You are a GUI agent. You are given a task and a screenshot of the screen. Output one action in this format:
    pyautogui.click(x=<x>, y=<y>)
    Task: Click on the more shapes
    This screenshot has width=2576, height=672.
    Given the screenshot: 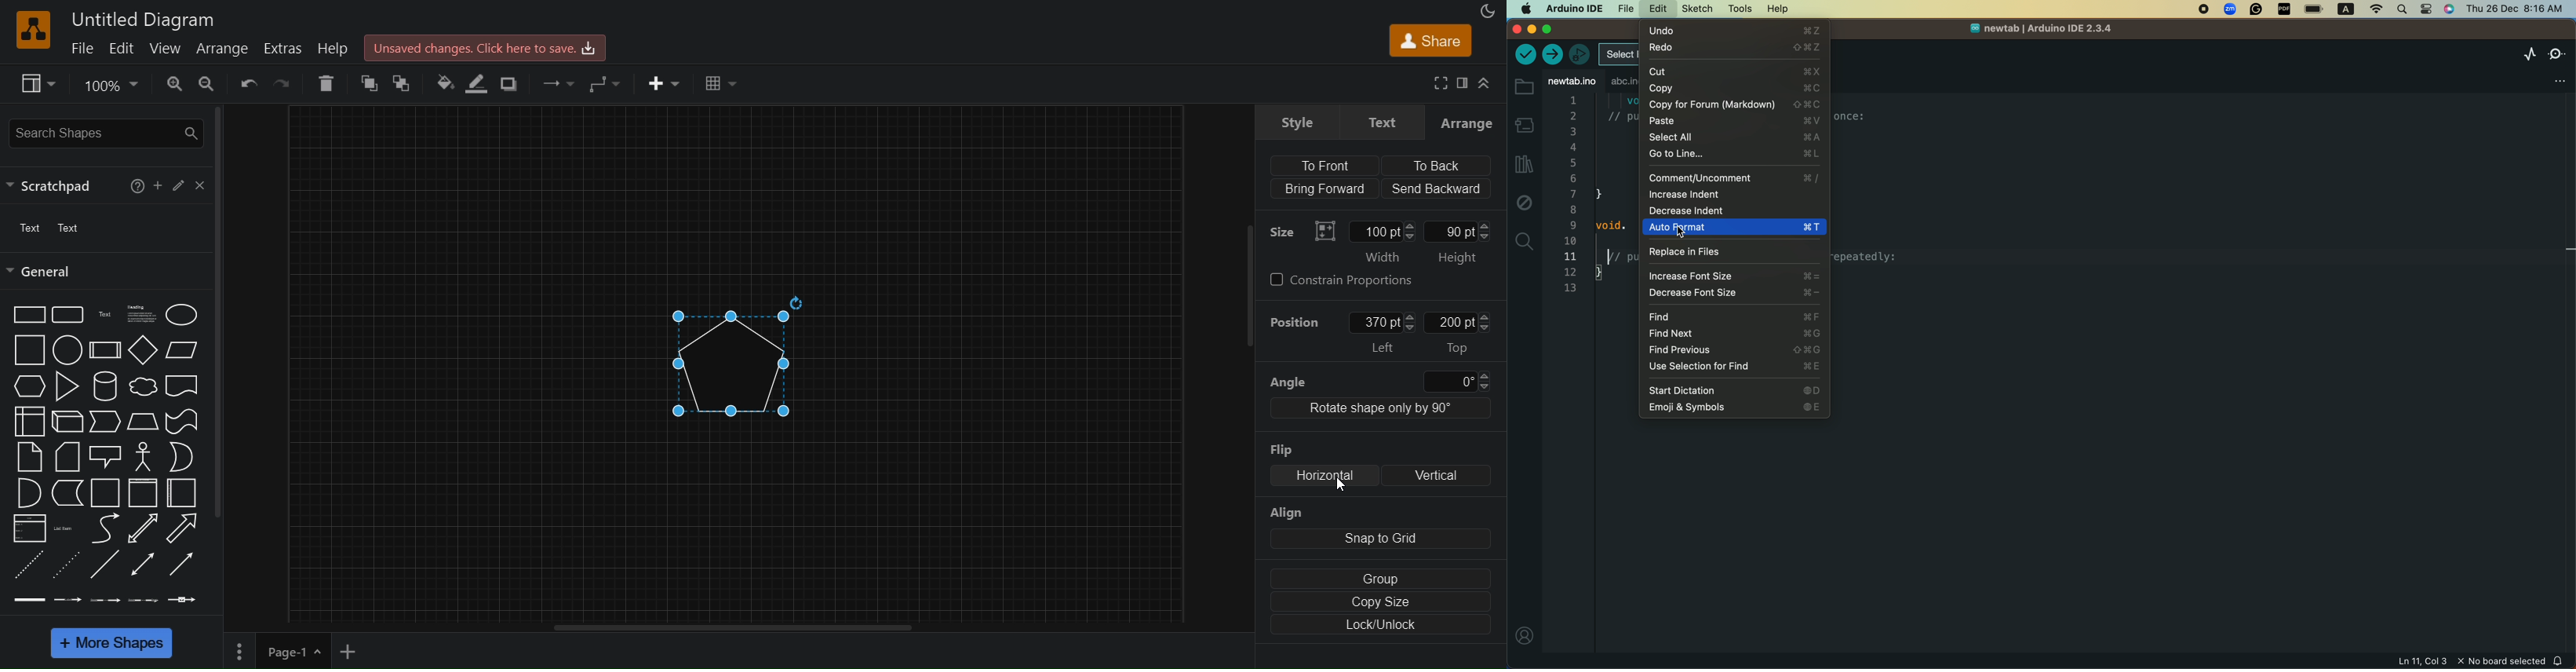 What is the action you would take?
    pyautogui.click(x=111, y=643)
    